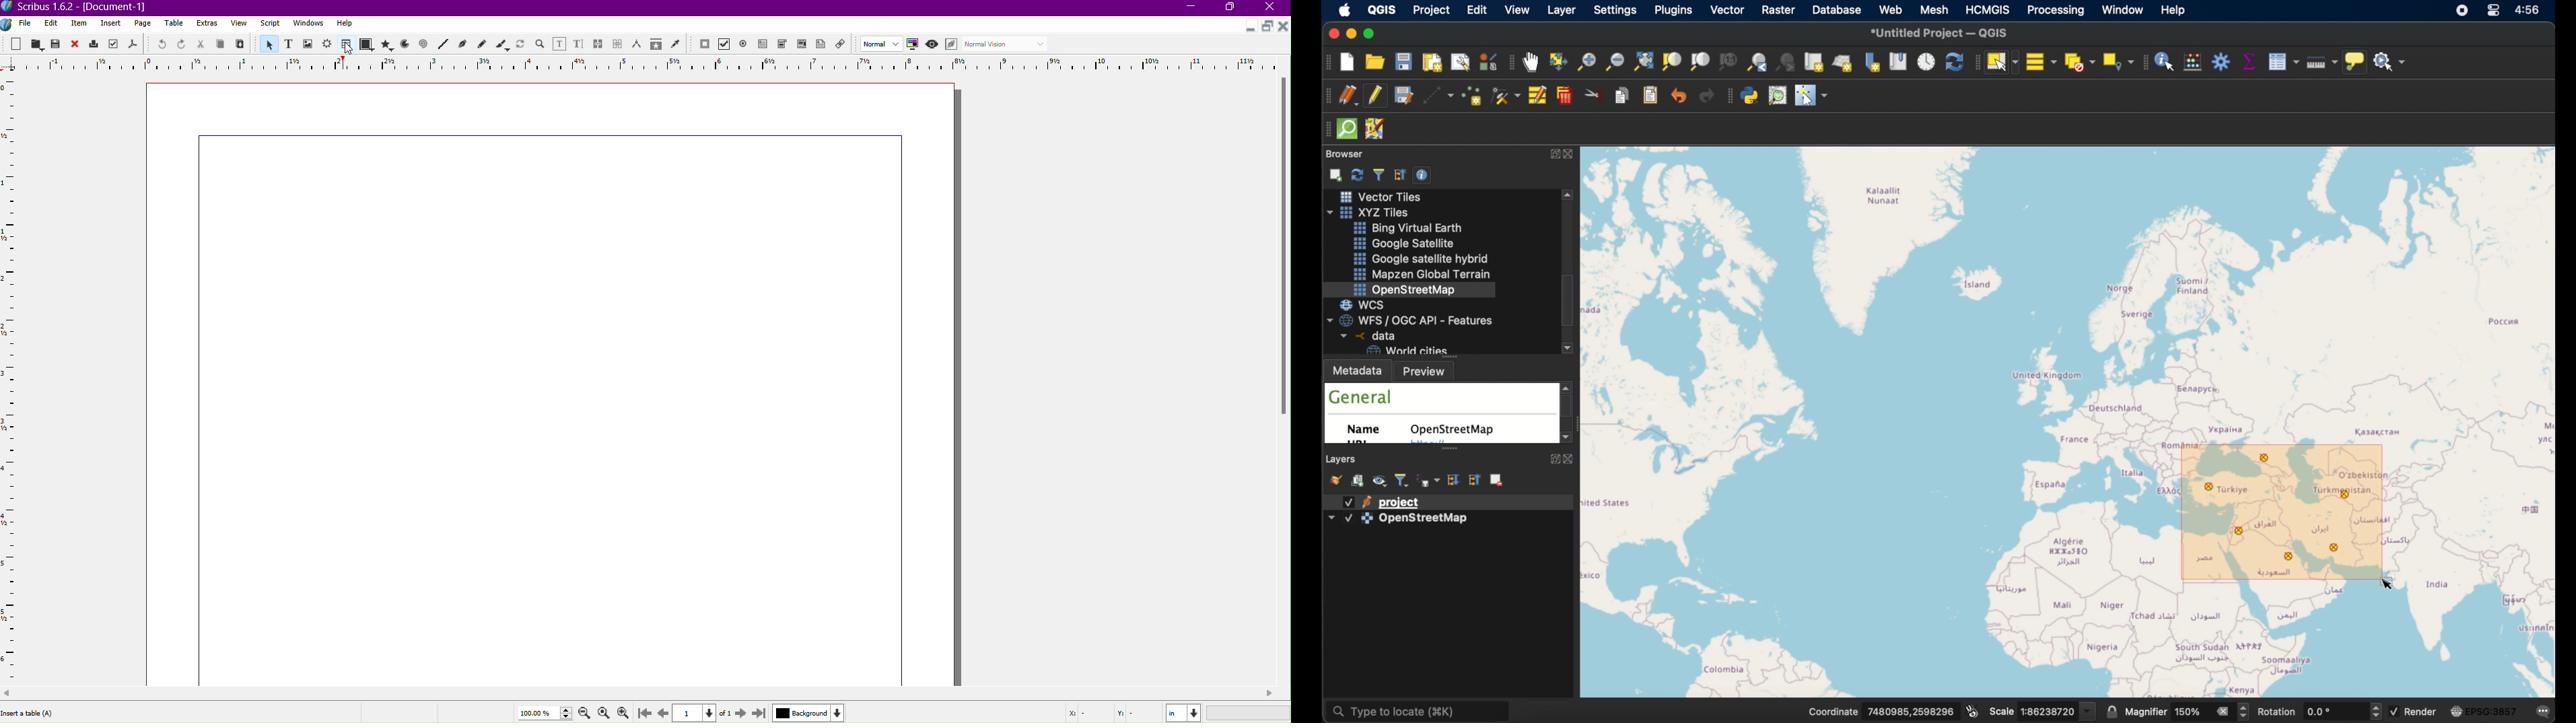  I want to click on Edit Contents of Frame, so click(560, 43).